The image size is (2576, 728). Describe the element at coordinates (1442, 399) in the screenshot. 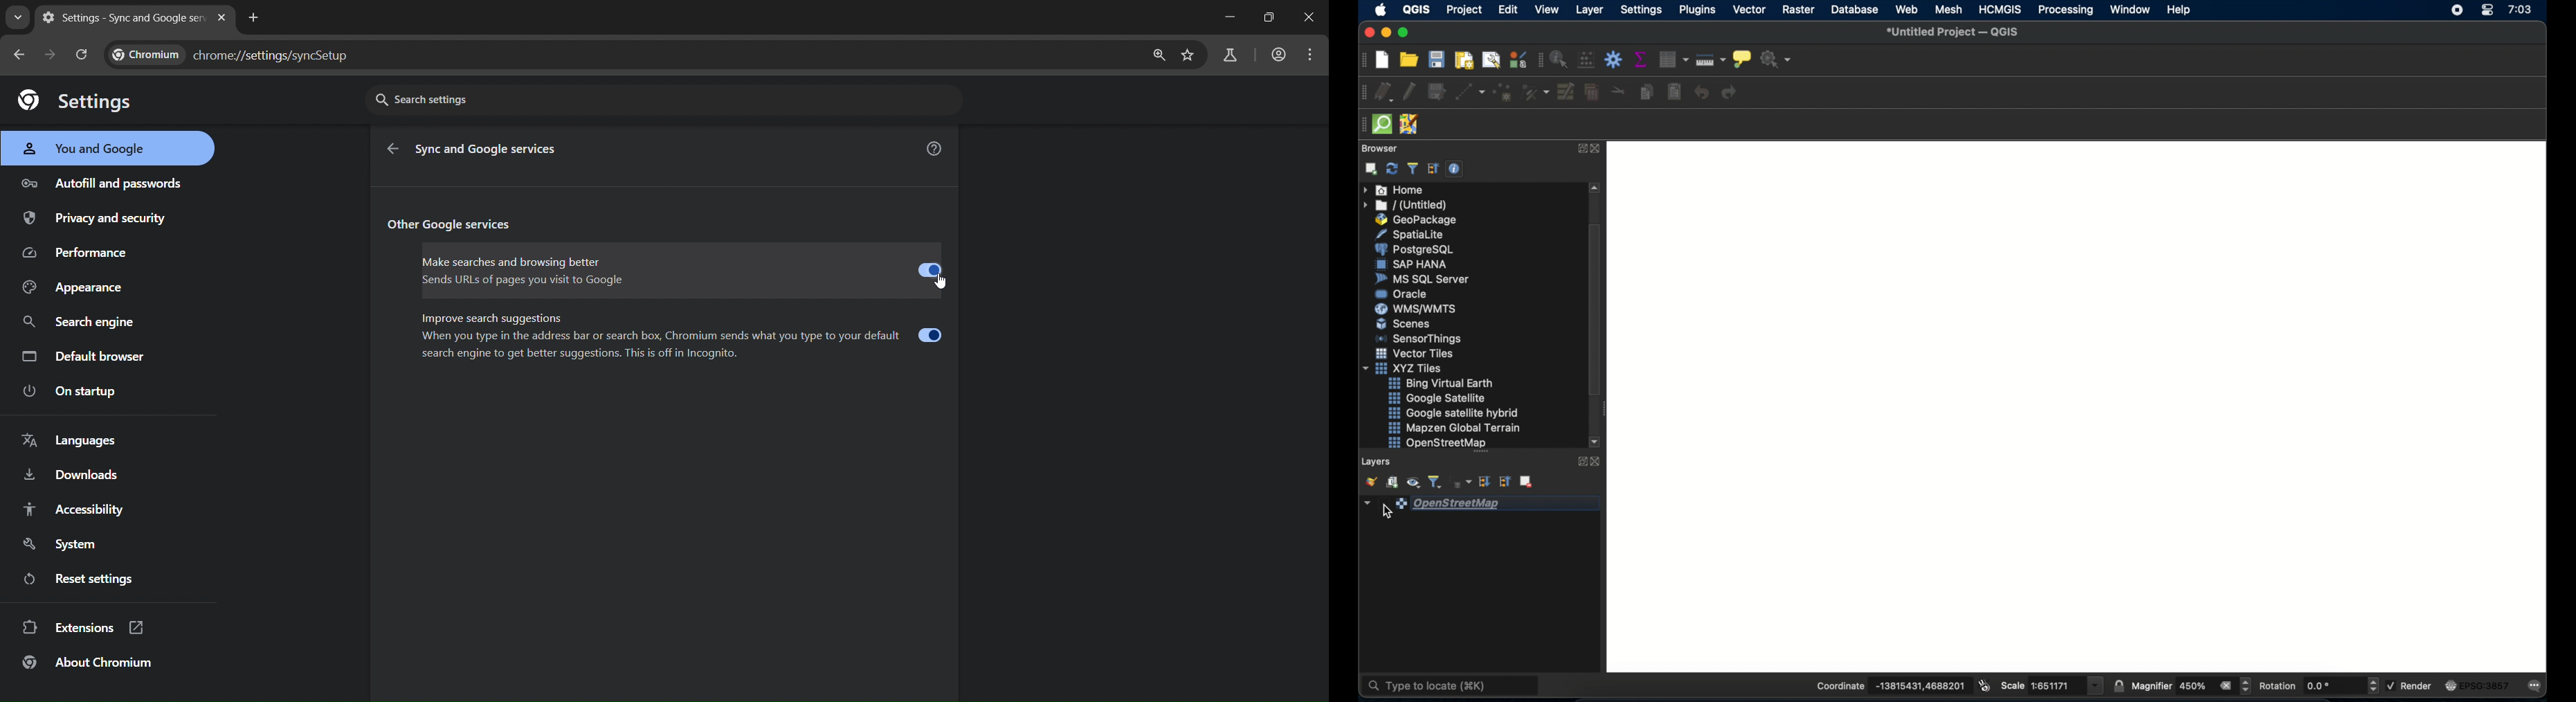

I see `google satellite` at that location.